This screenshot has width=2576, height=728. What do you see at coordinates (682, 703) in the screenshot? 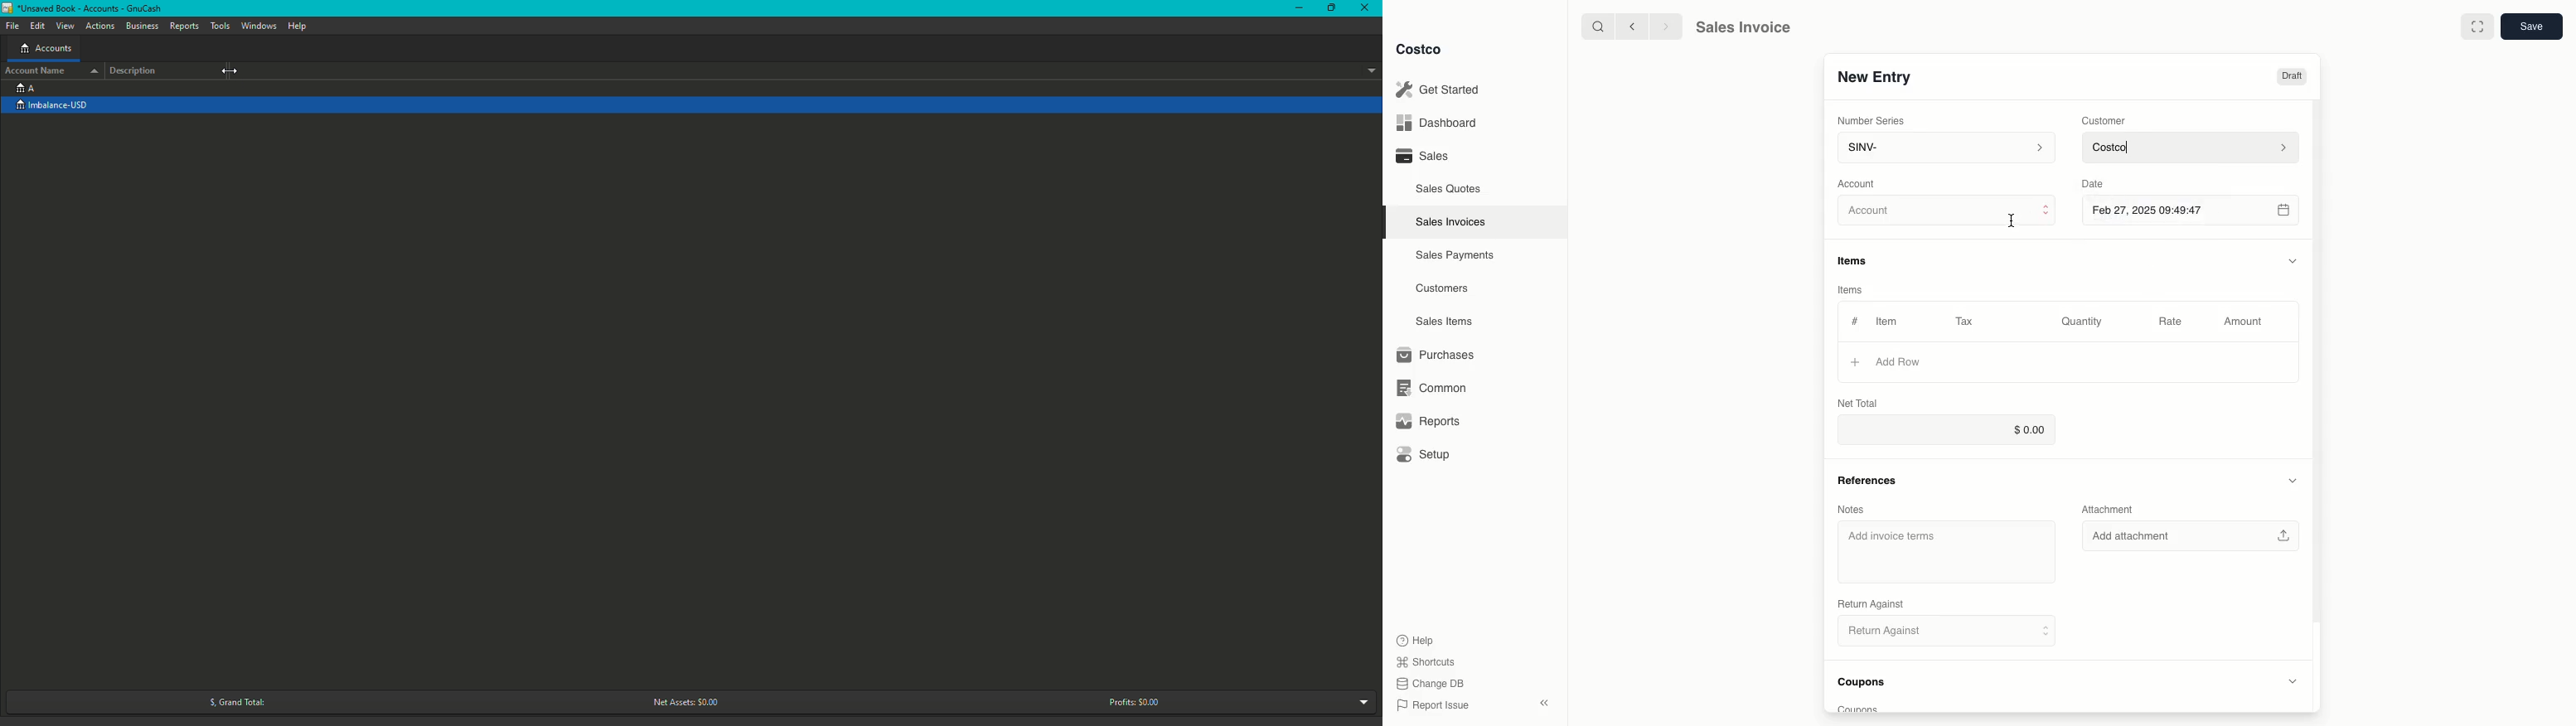
I see `Net Assets` at bounding box center [682, 703].